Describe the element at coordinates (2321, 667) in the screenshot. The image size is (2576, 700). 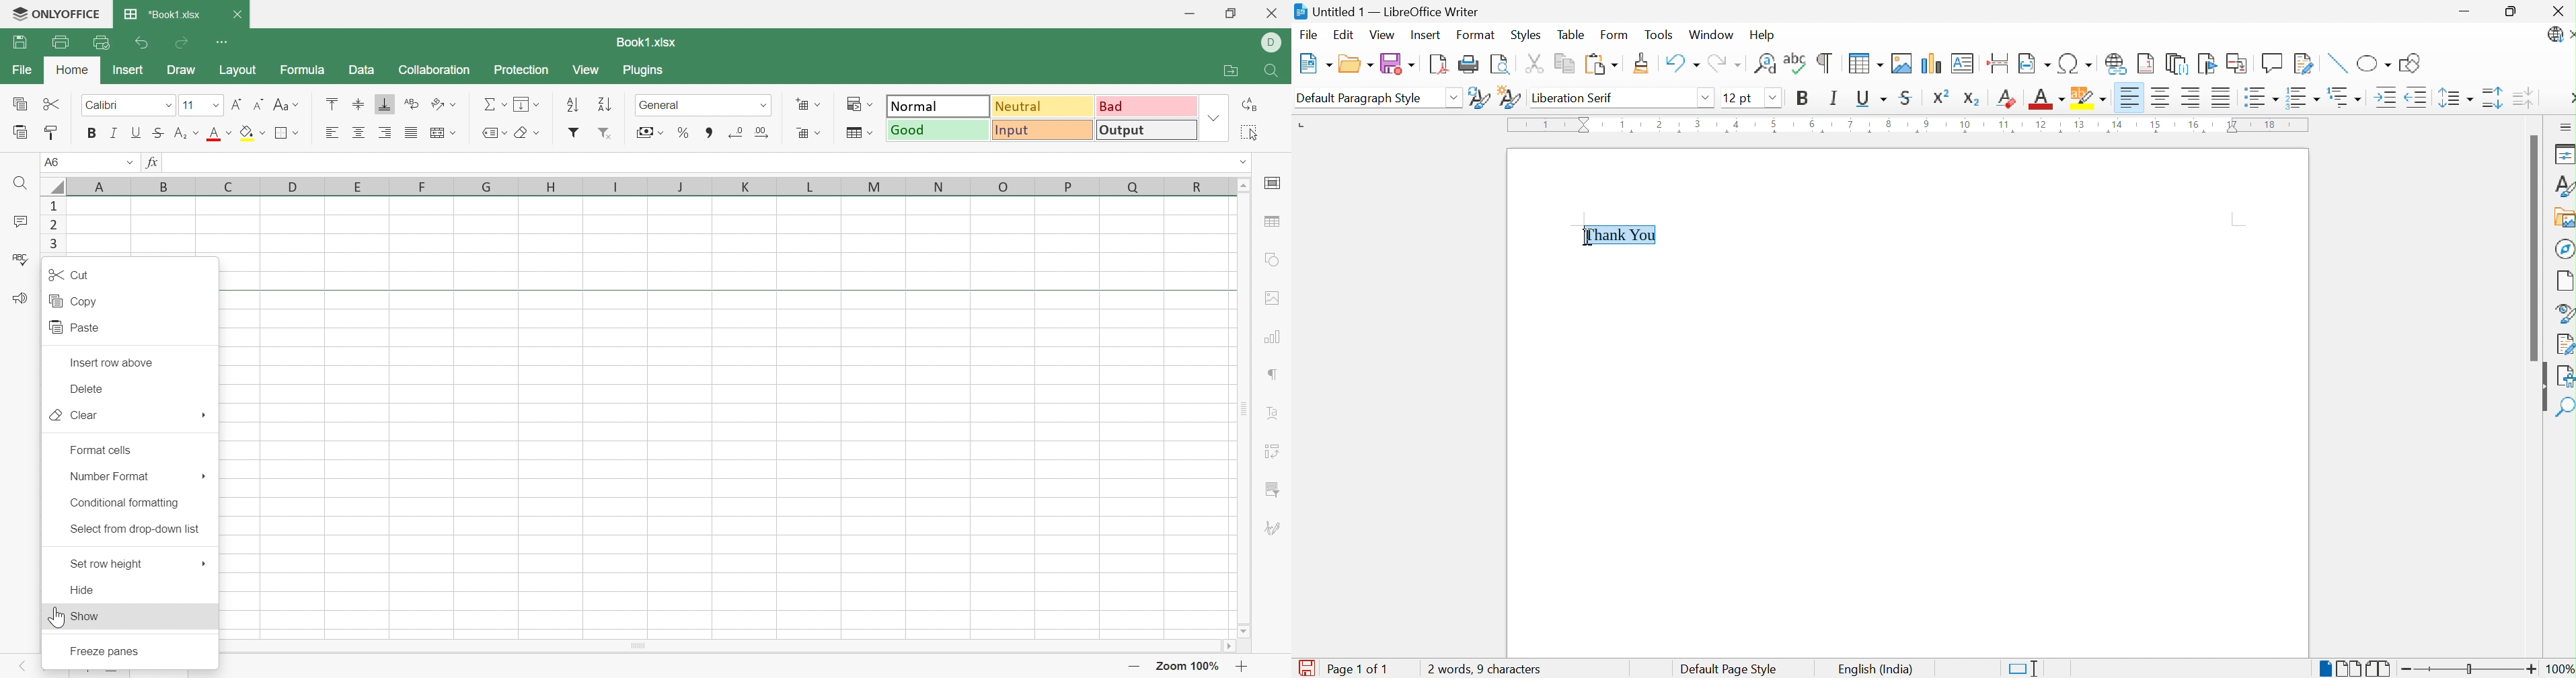
I see `Single-page View` at that location.